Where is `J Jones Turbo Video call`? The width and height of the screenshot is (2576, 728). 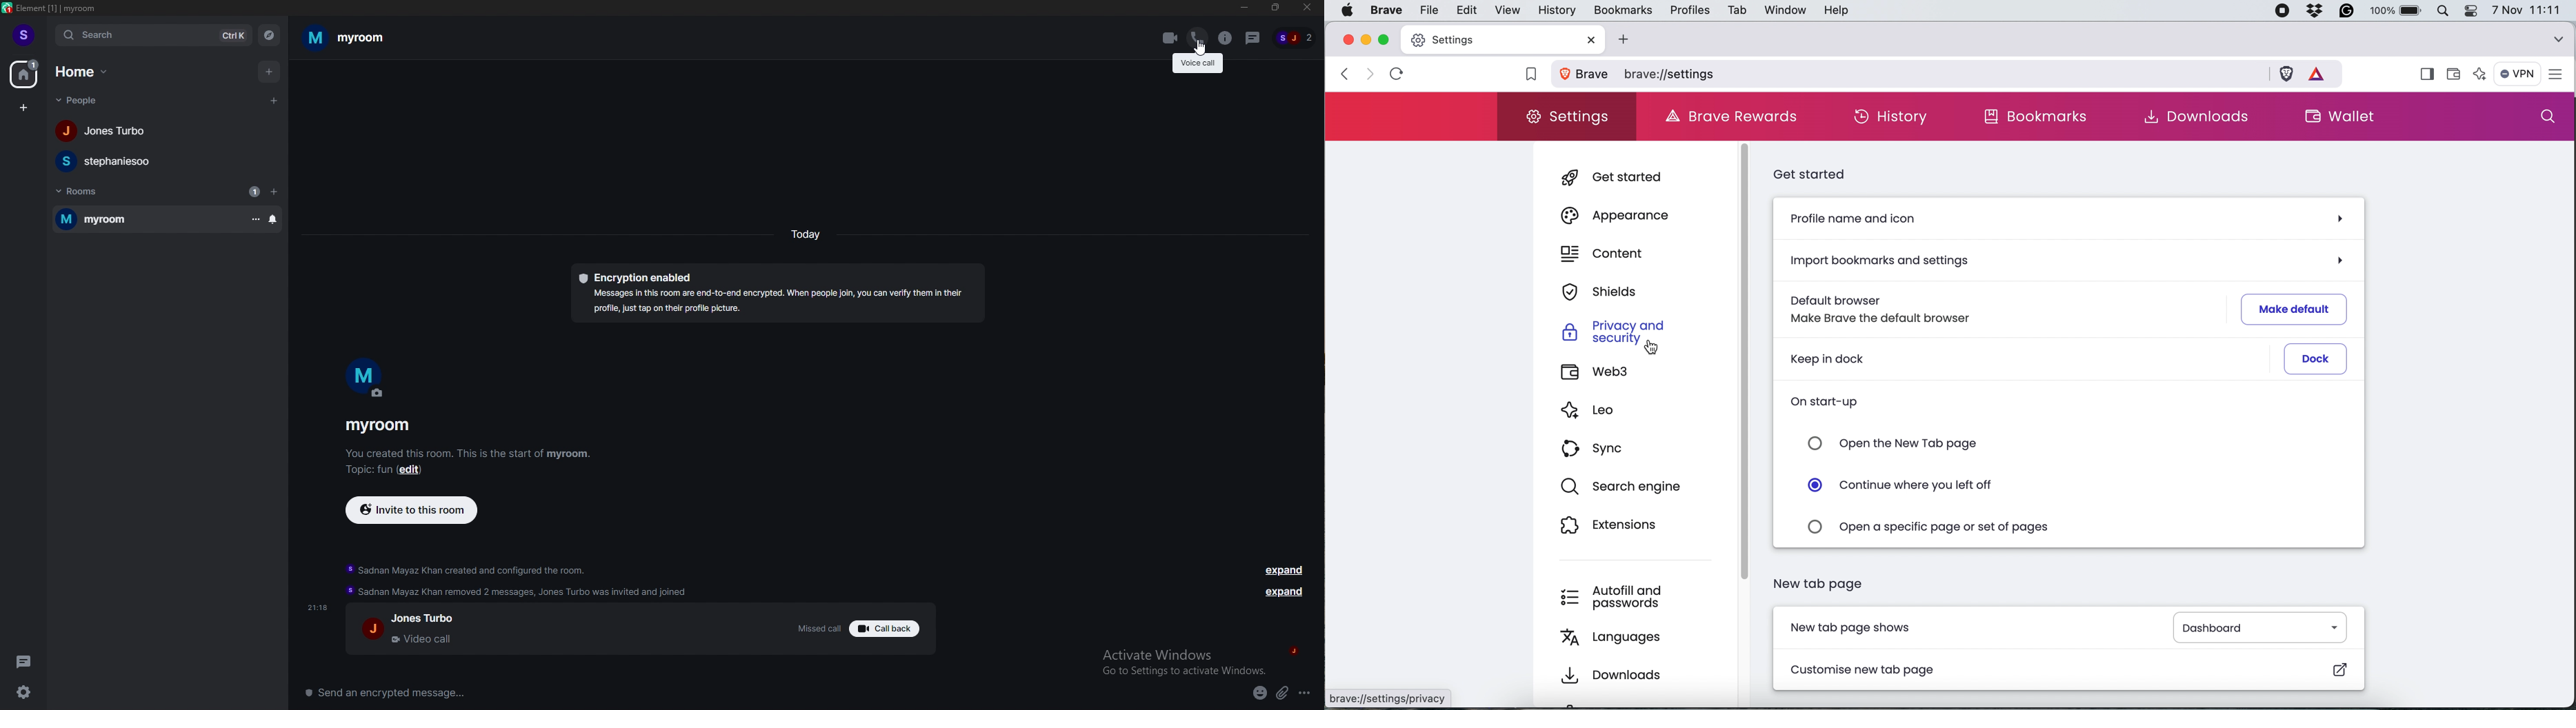
J Jones Turbo Video call is located at coordinates (417, 631).